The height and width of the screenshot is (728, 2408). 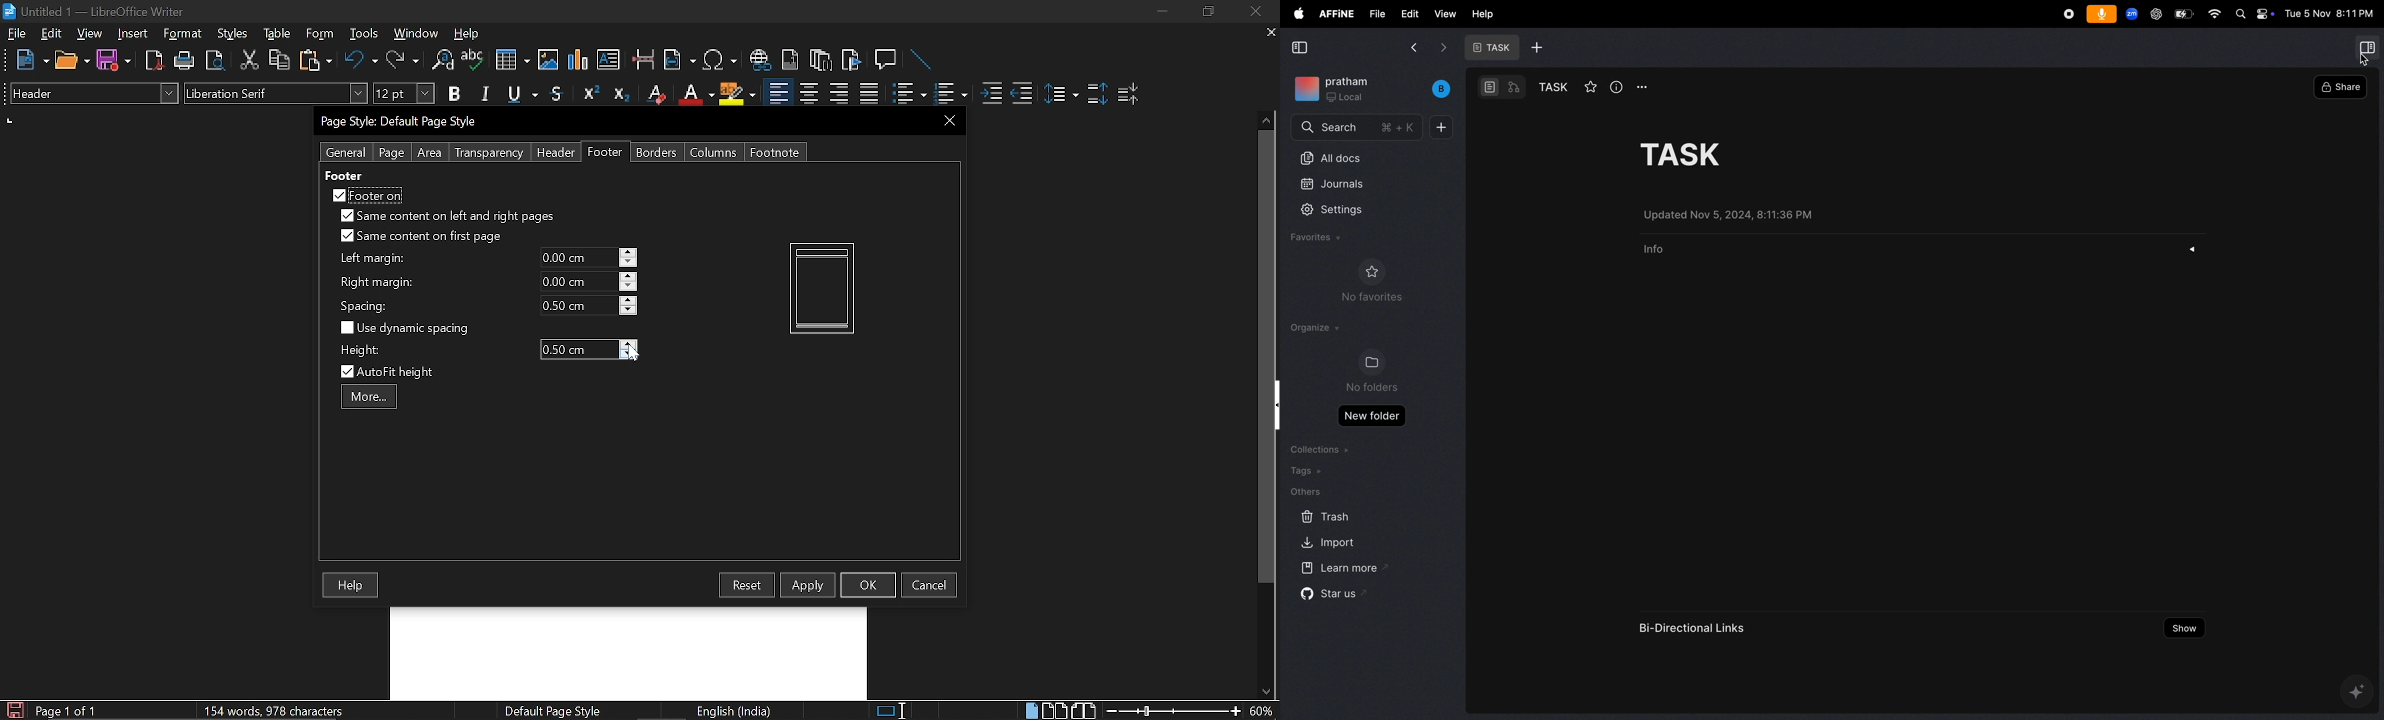 I want to click on Move down, so click(x=1265, y=692).